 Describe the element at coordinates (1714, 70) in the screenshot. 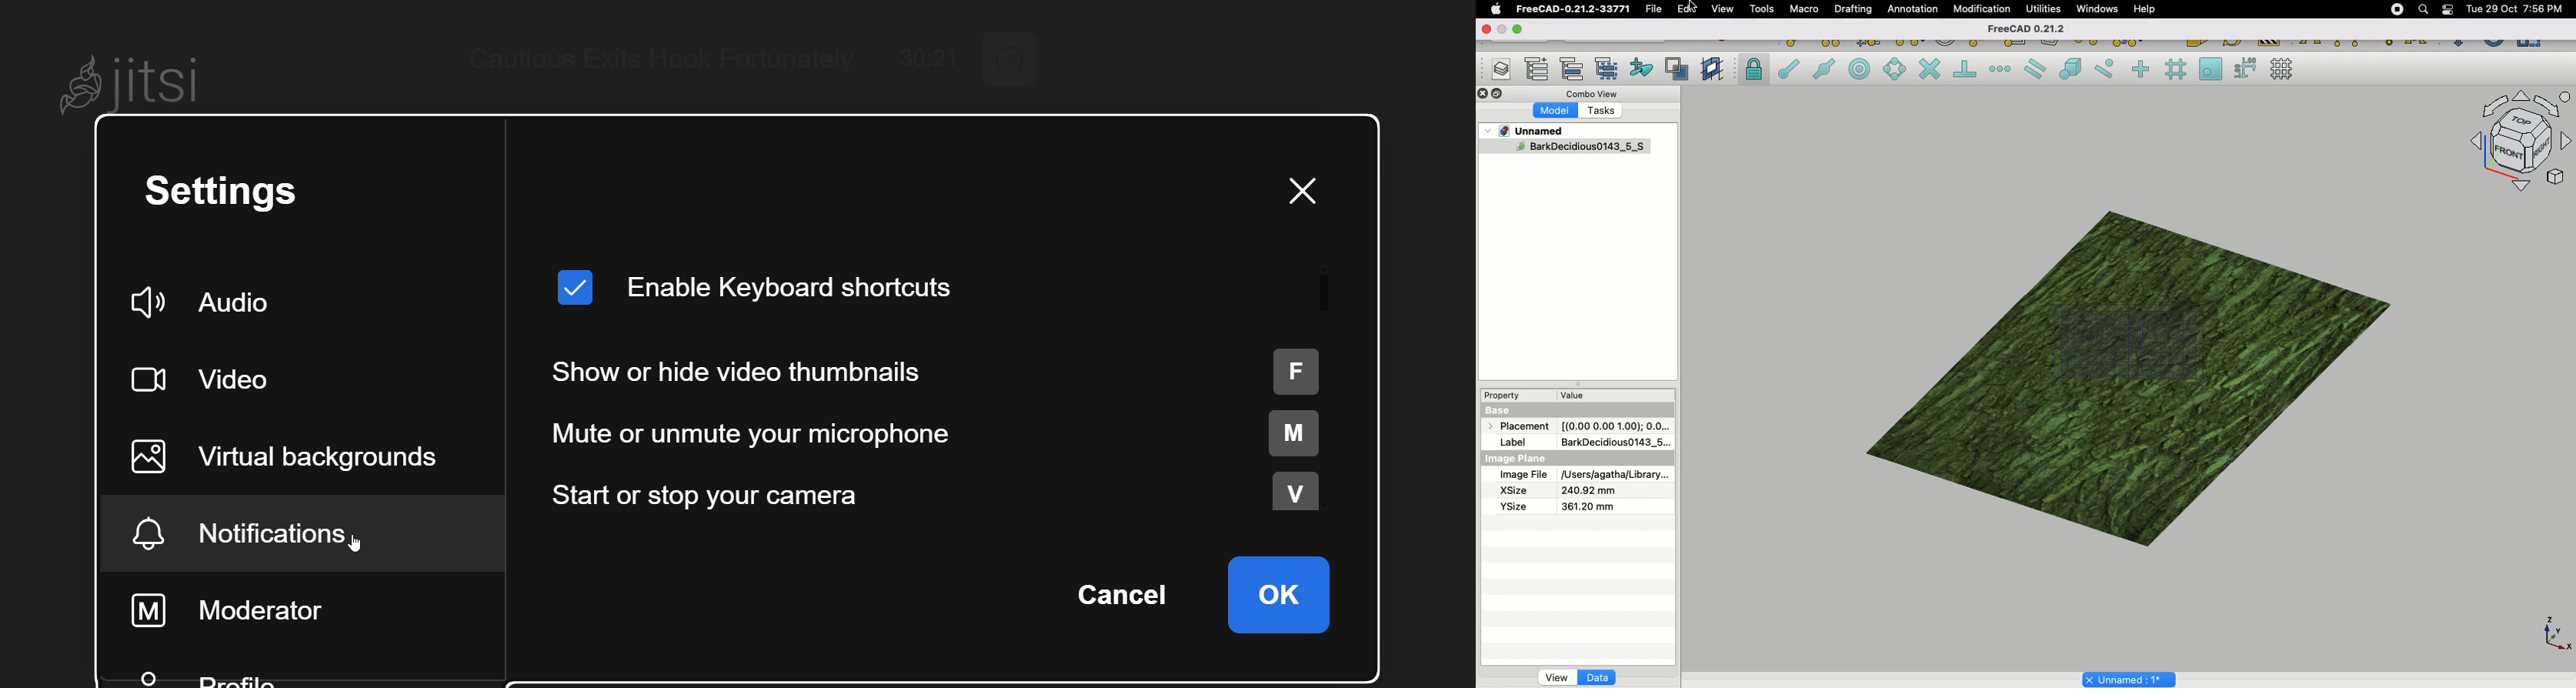

I see `Create working plane proxy` at that location.